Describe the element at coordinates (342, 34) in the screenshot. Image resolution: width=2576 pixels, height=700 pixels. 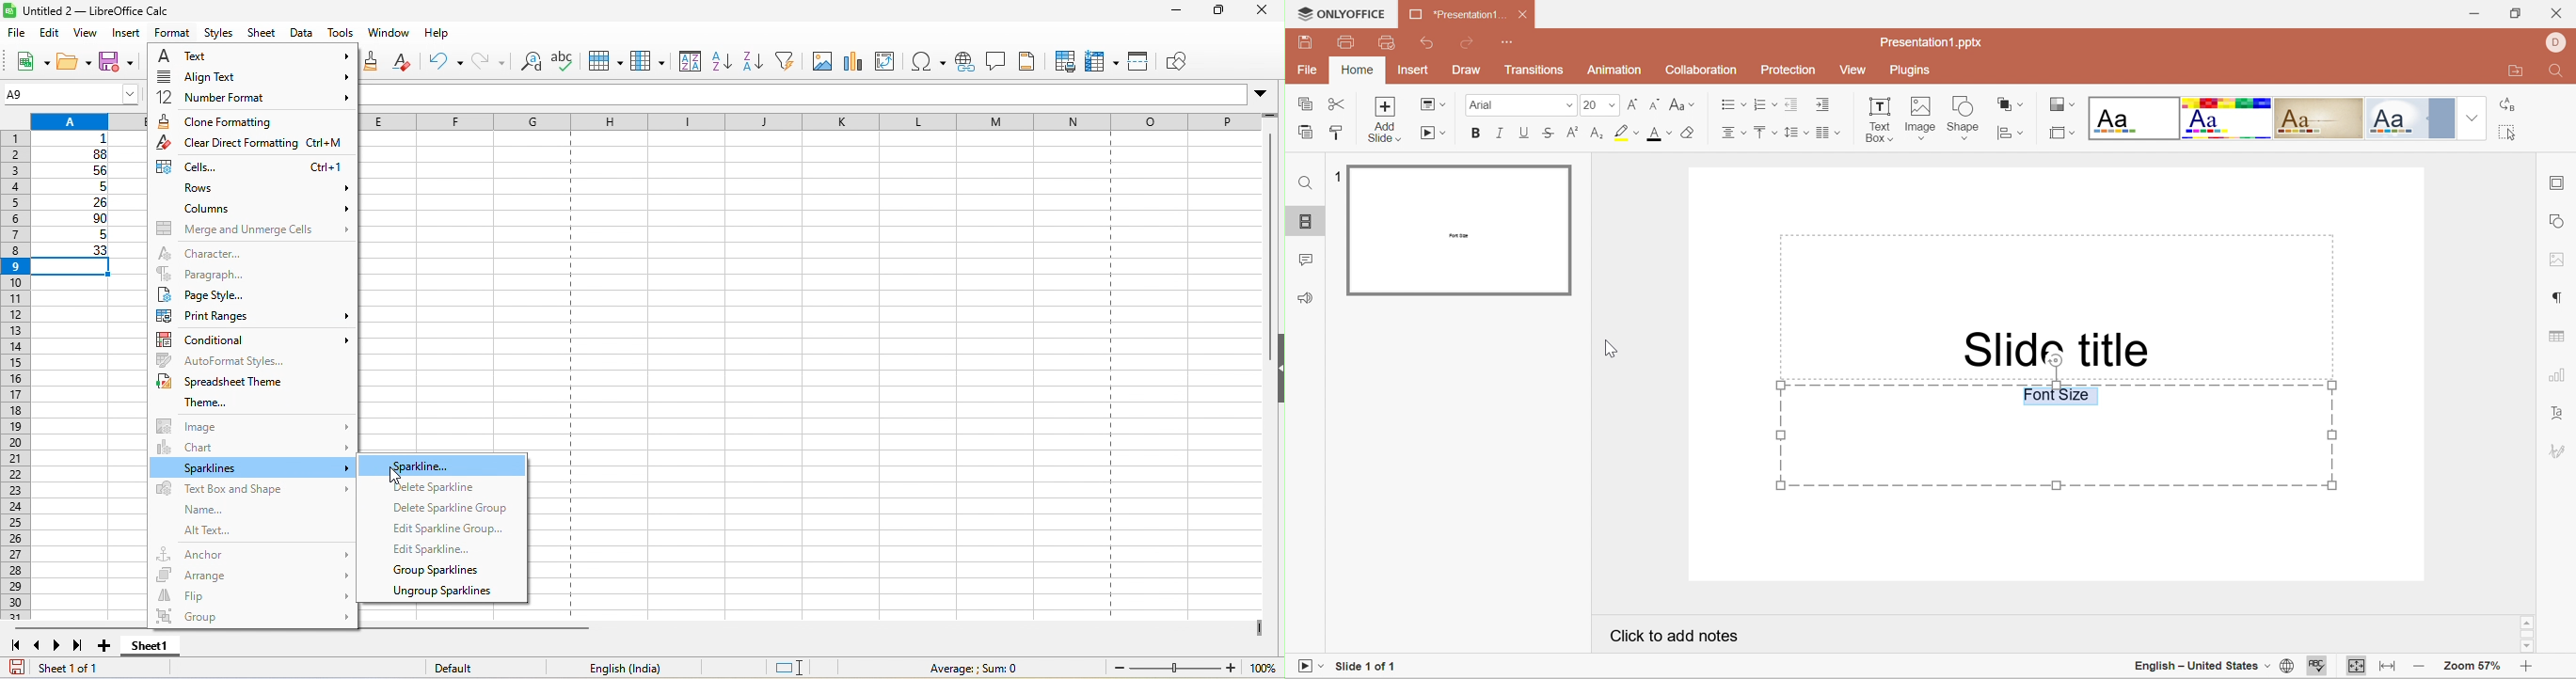
I see `tools` at that location.